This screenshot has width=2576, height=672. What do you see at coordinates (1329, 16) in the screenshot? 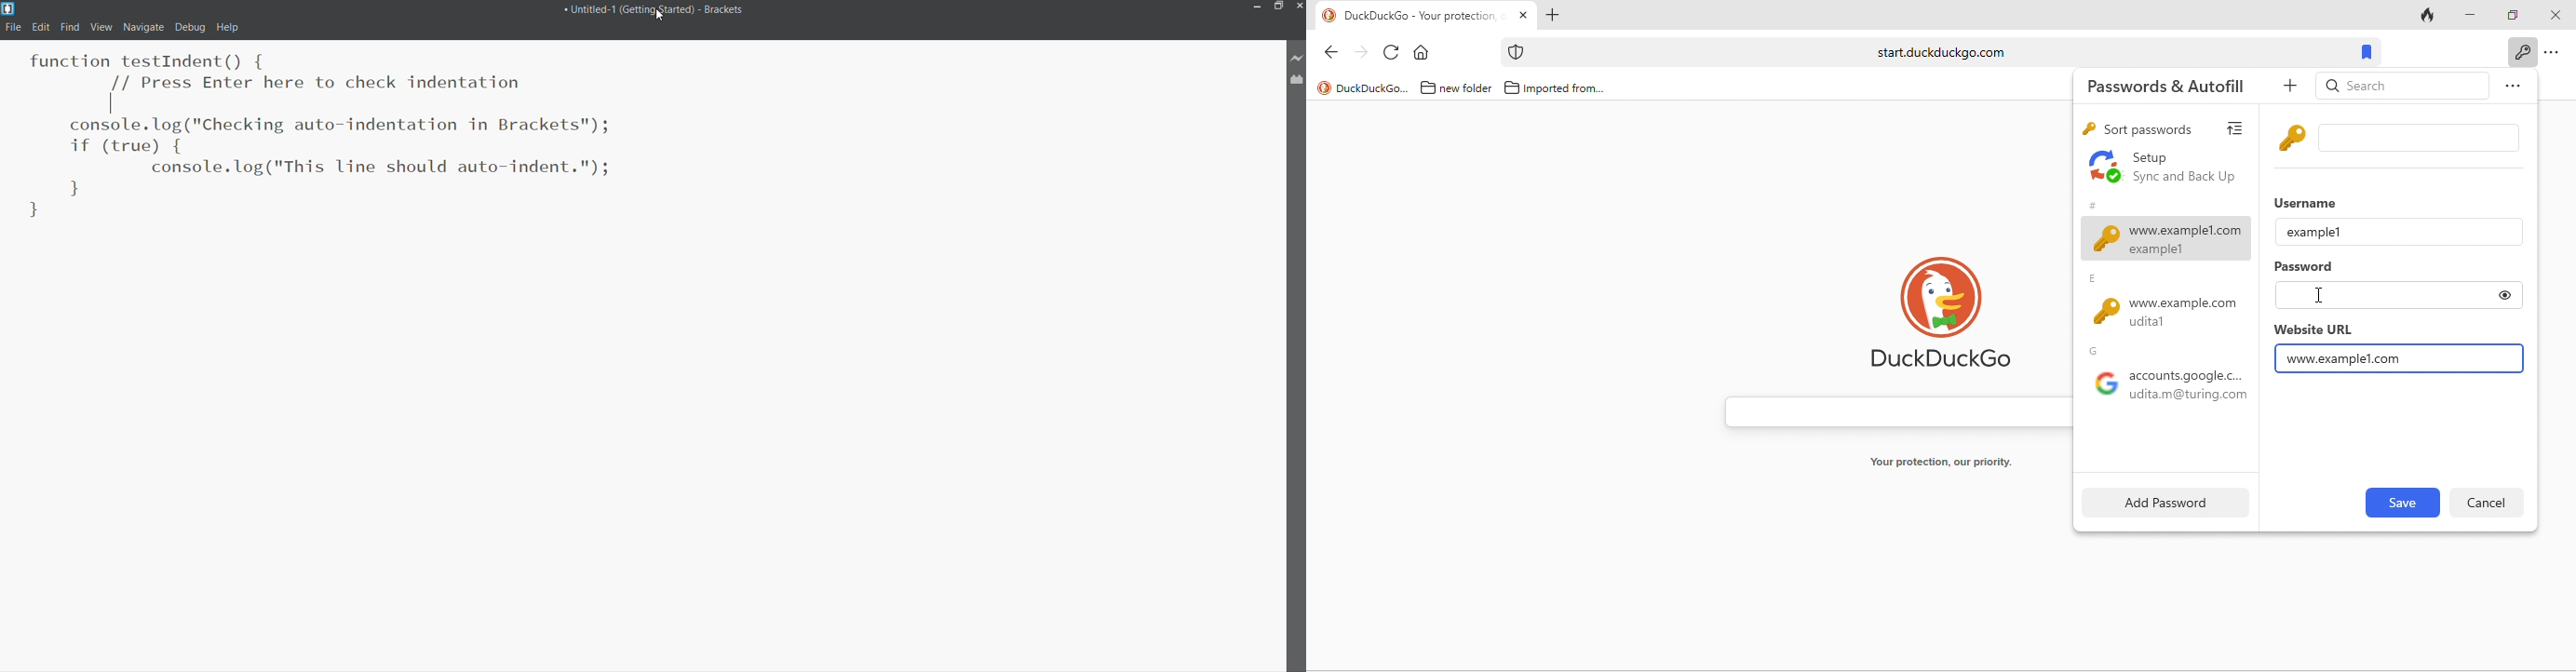
I see `logo` at bounding box center [1329, 16].